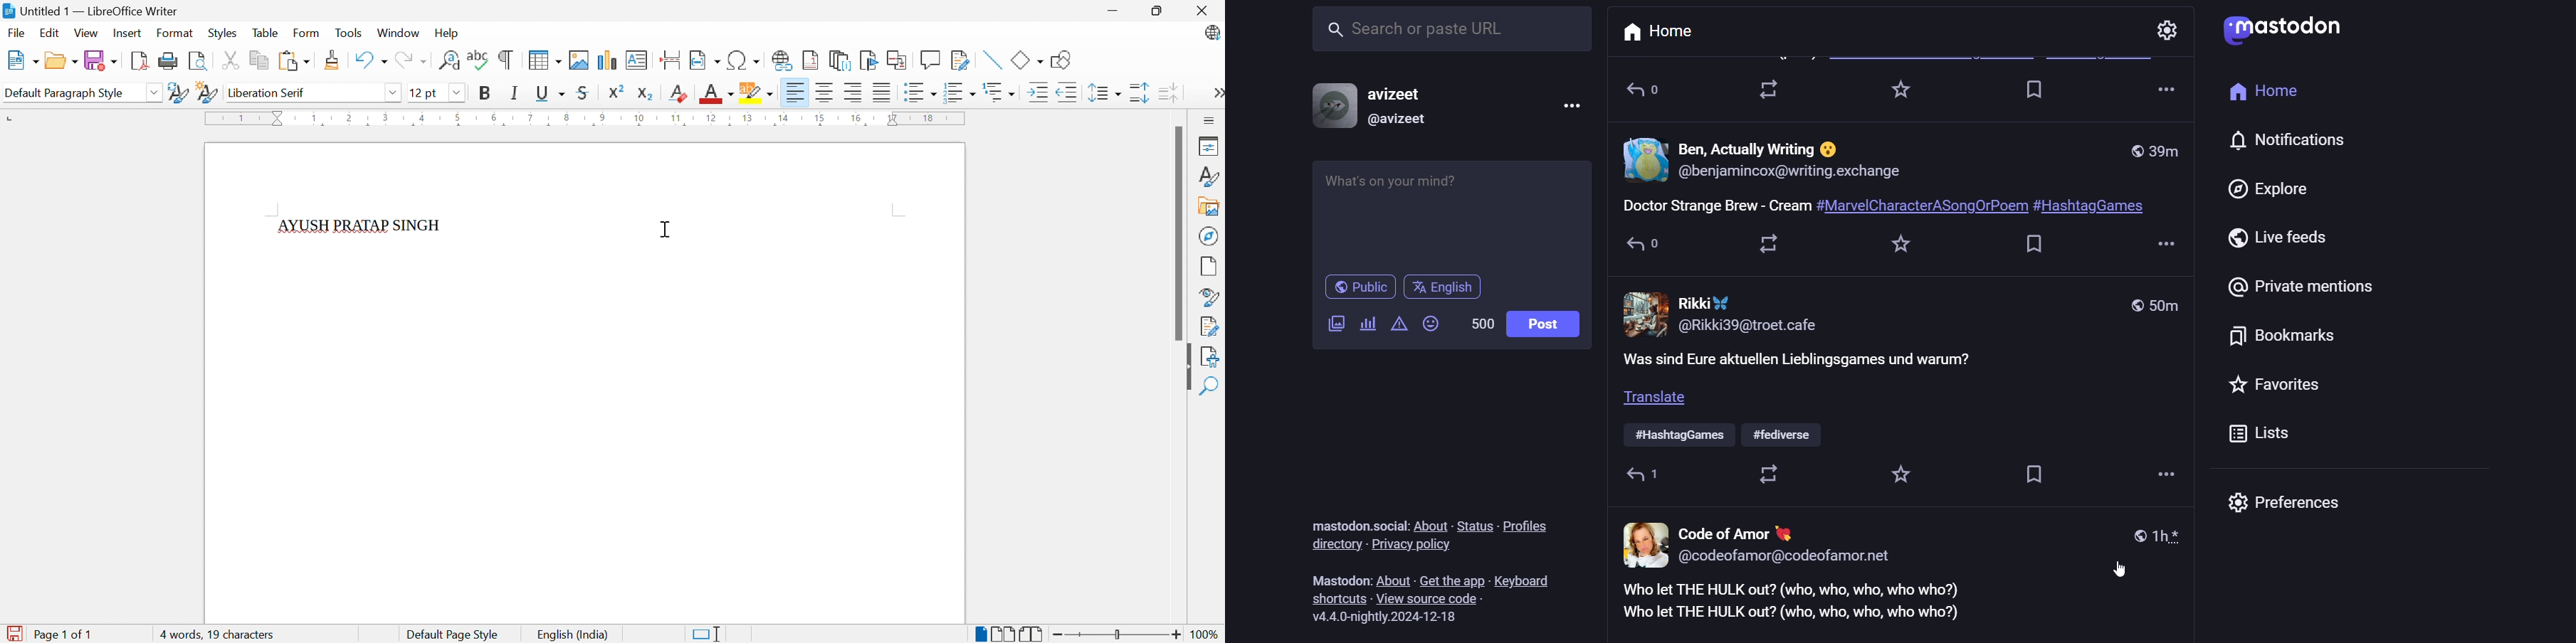 The image size is (2576, 644). I want to click on boost, so click(1770, 242).